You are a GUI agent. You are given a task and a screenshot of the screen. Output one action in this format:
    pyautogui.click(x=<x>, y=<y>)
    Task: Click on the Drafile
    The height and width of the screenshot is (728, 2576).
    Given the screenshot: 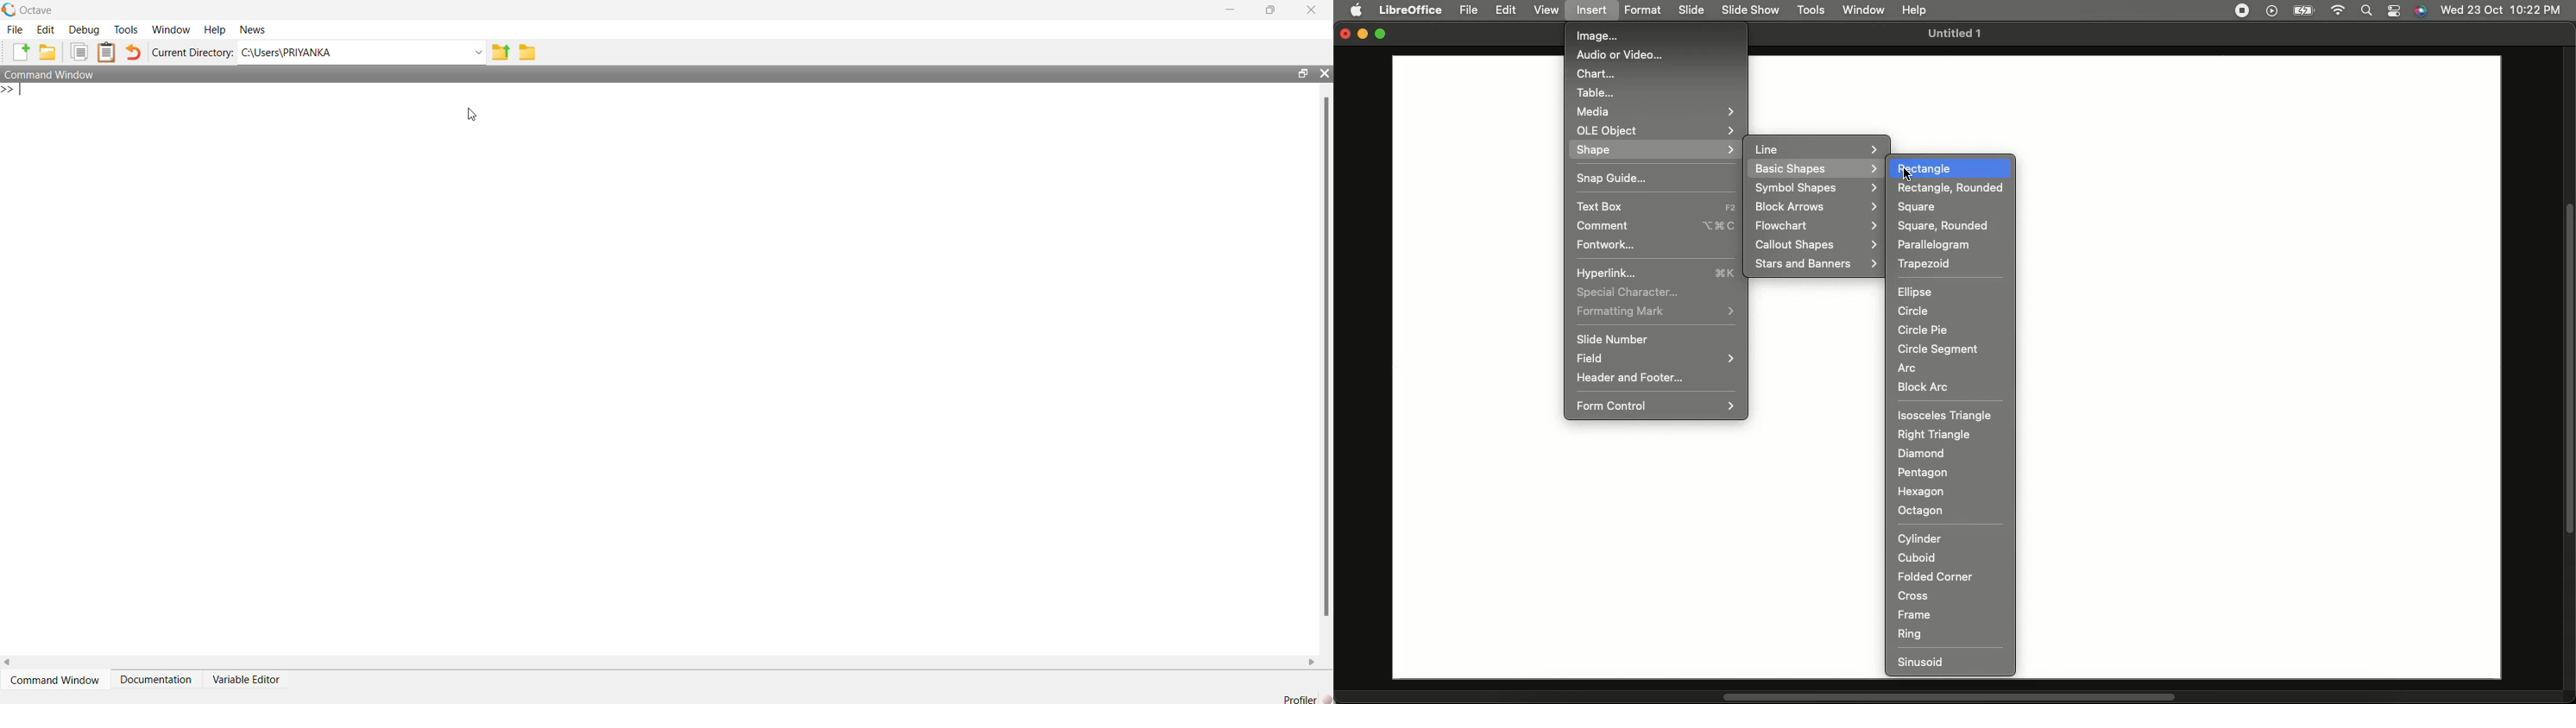 What is the action you would take?
    pyautogui.click(x=1294, y=698)
    